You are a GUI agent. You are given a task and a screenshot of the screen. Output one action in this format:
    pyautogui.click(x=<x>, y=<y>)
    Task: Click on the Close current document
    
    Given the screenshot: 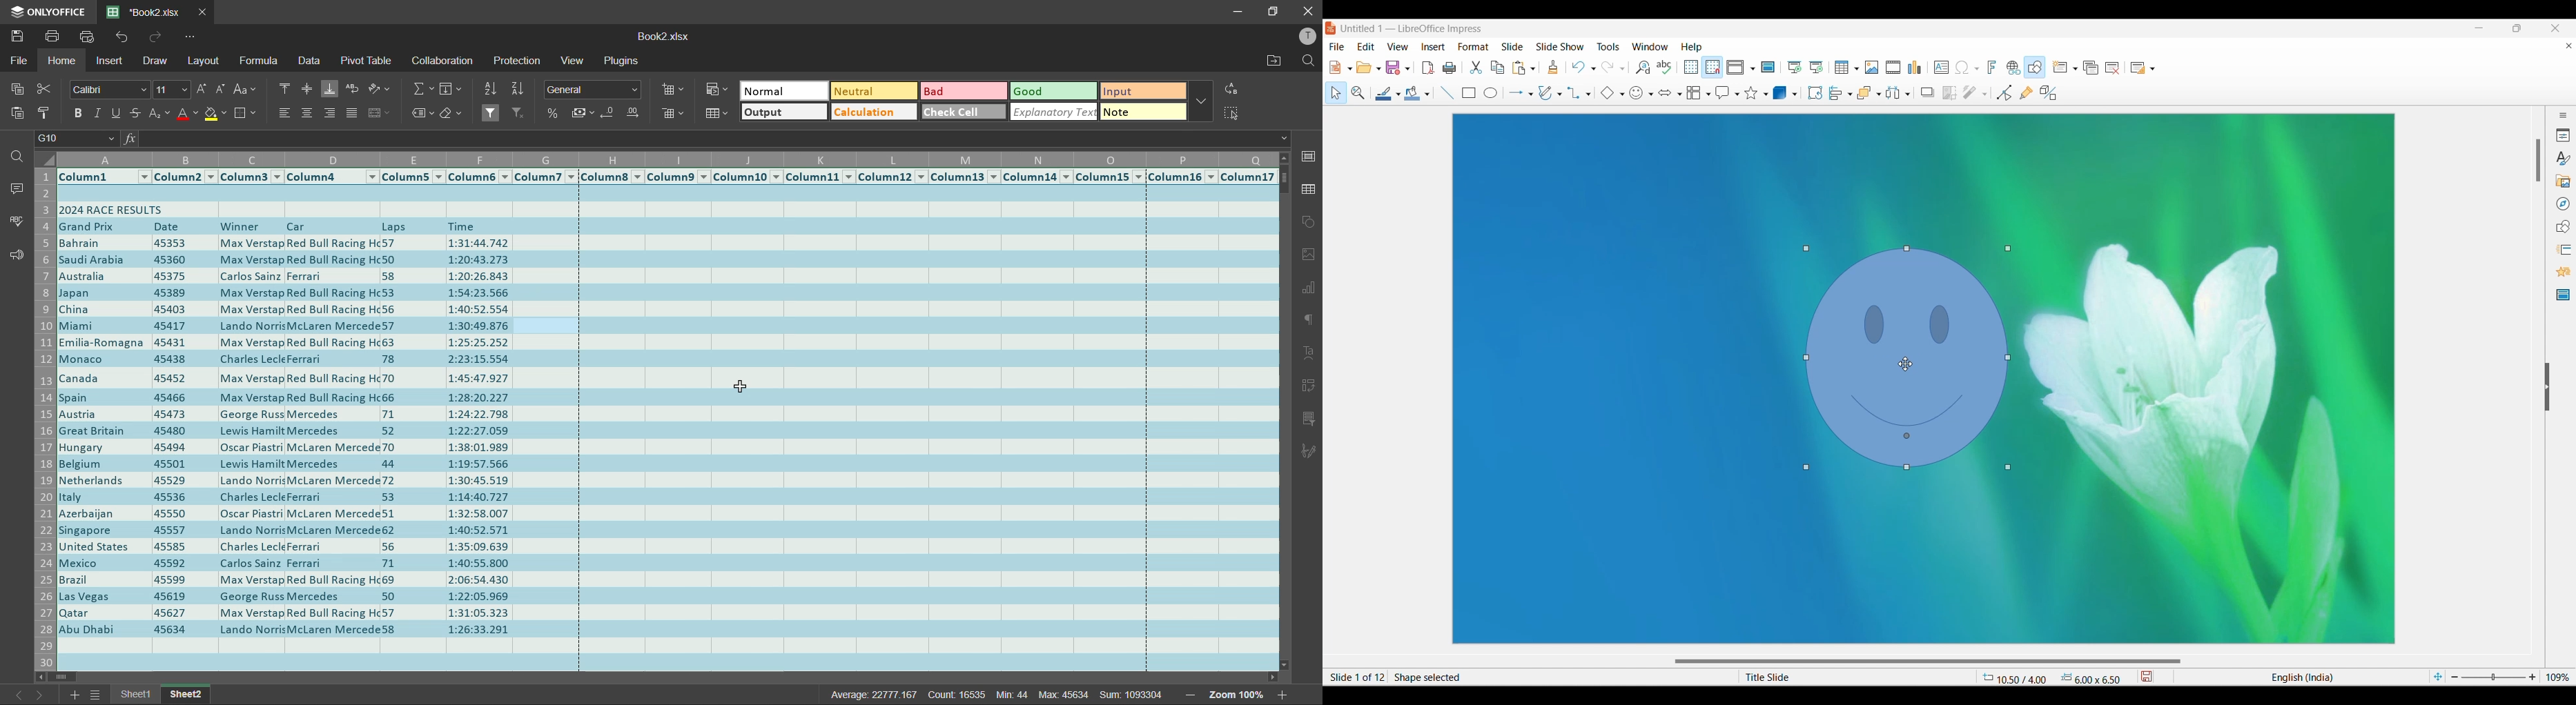 What is the action you would take?
    pyautogui.click(x=2569, y=46)
    